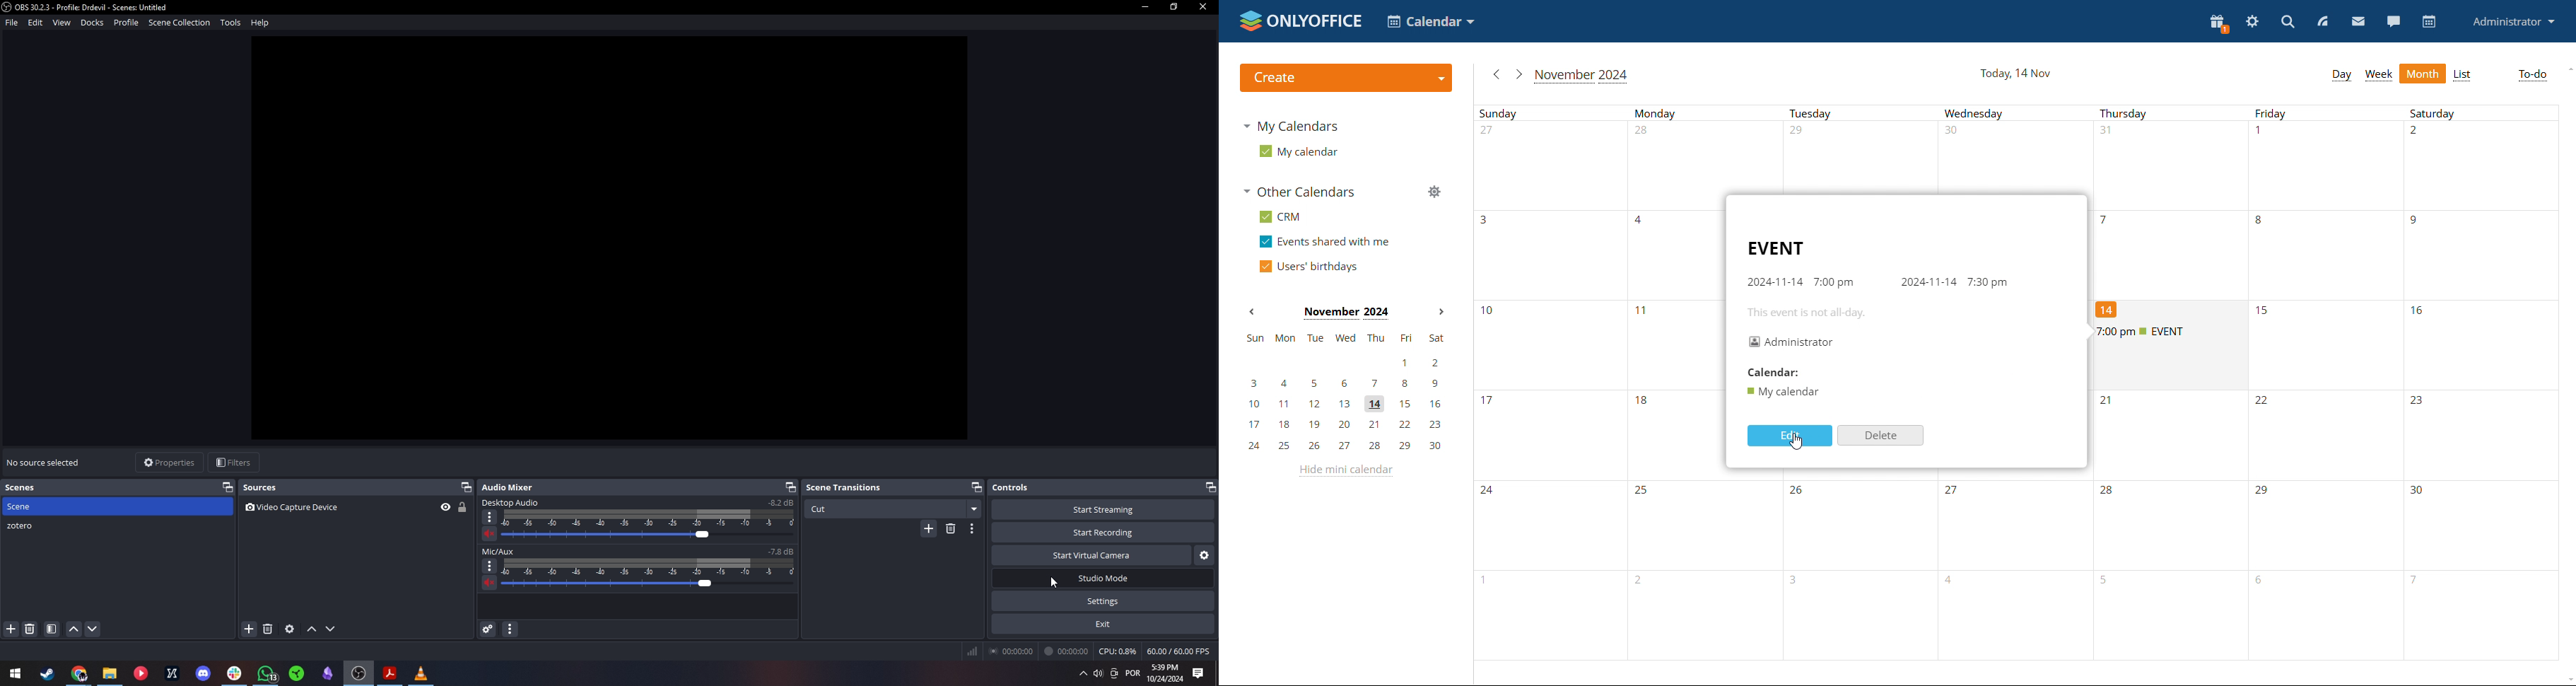  I want to click on Scene transitions, so click(884, 487).